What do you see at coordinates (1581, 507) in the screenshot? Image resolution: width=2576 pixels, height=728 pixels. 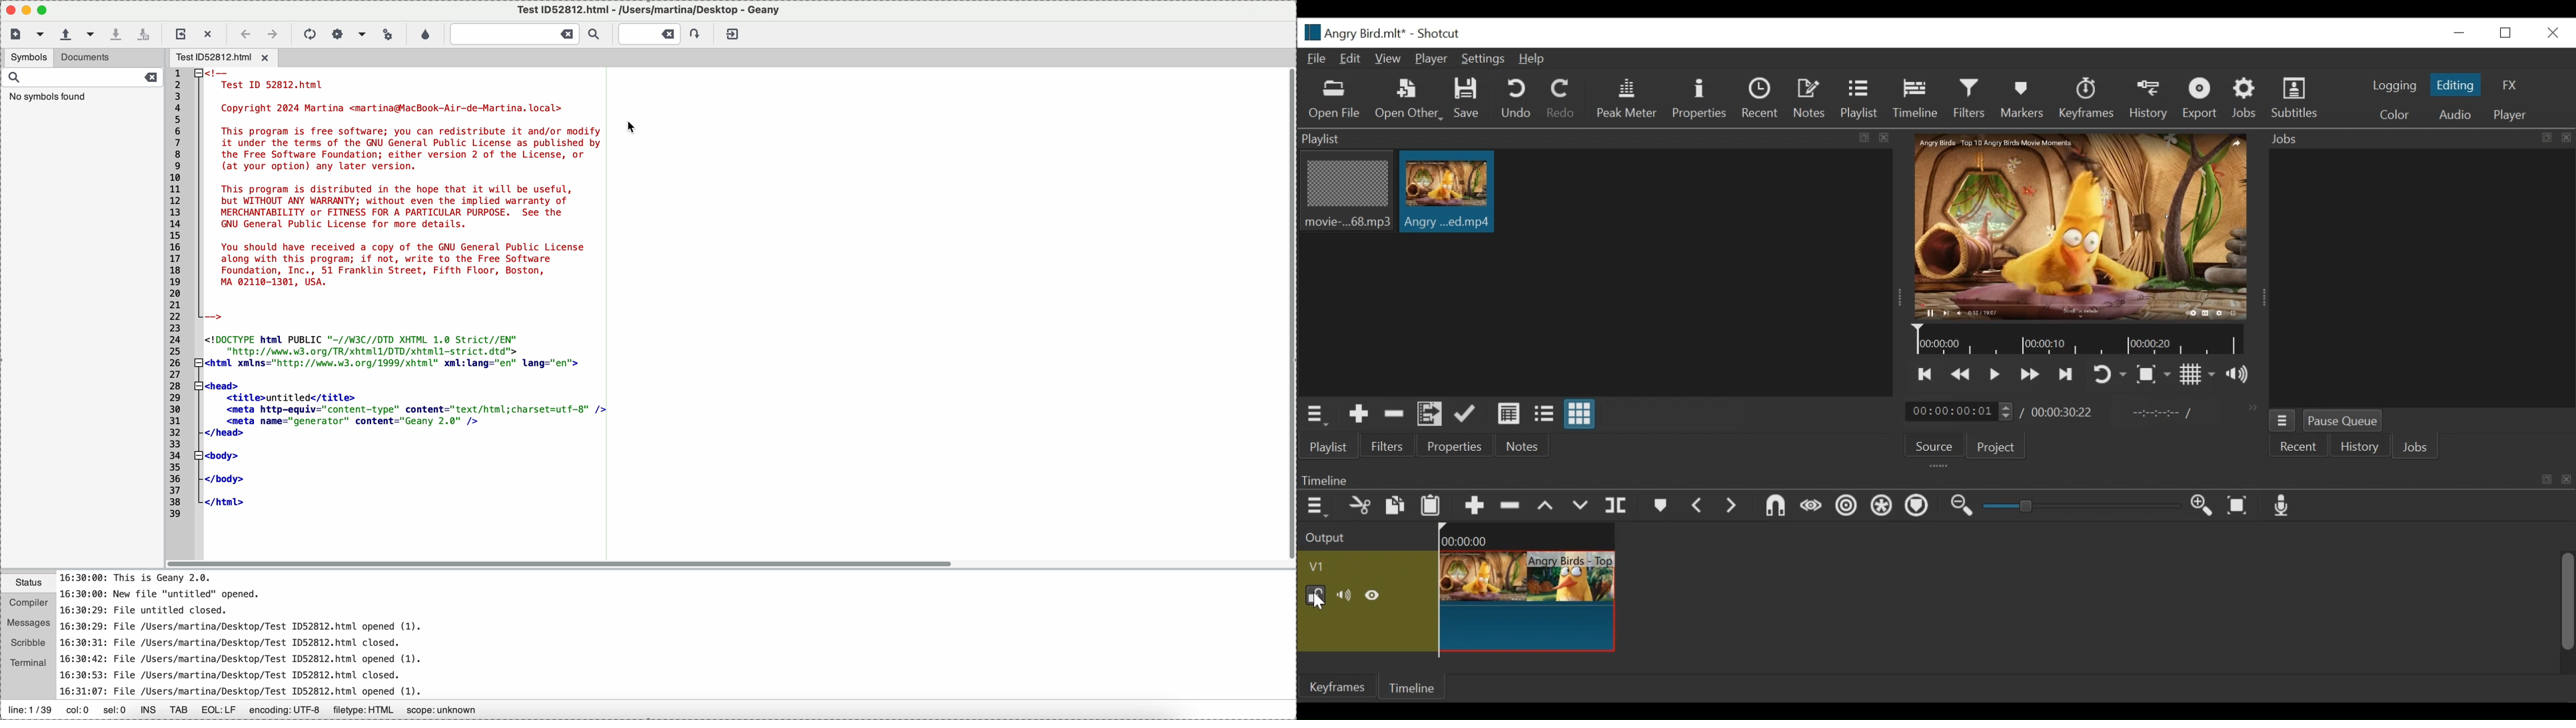 I see `Overwrite` at bounding box center [1581, 507].